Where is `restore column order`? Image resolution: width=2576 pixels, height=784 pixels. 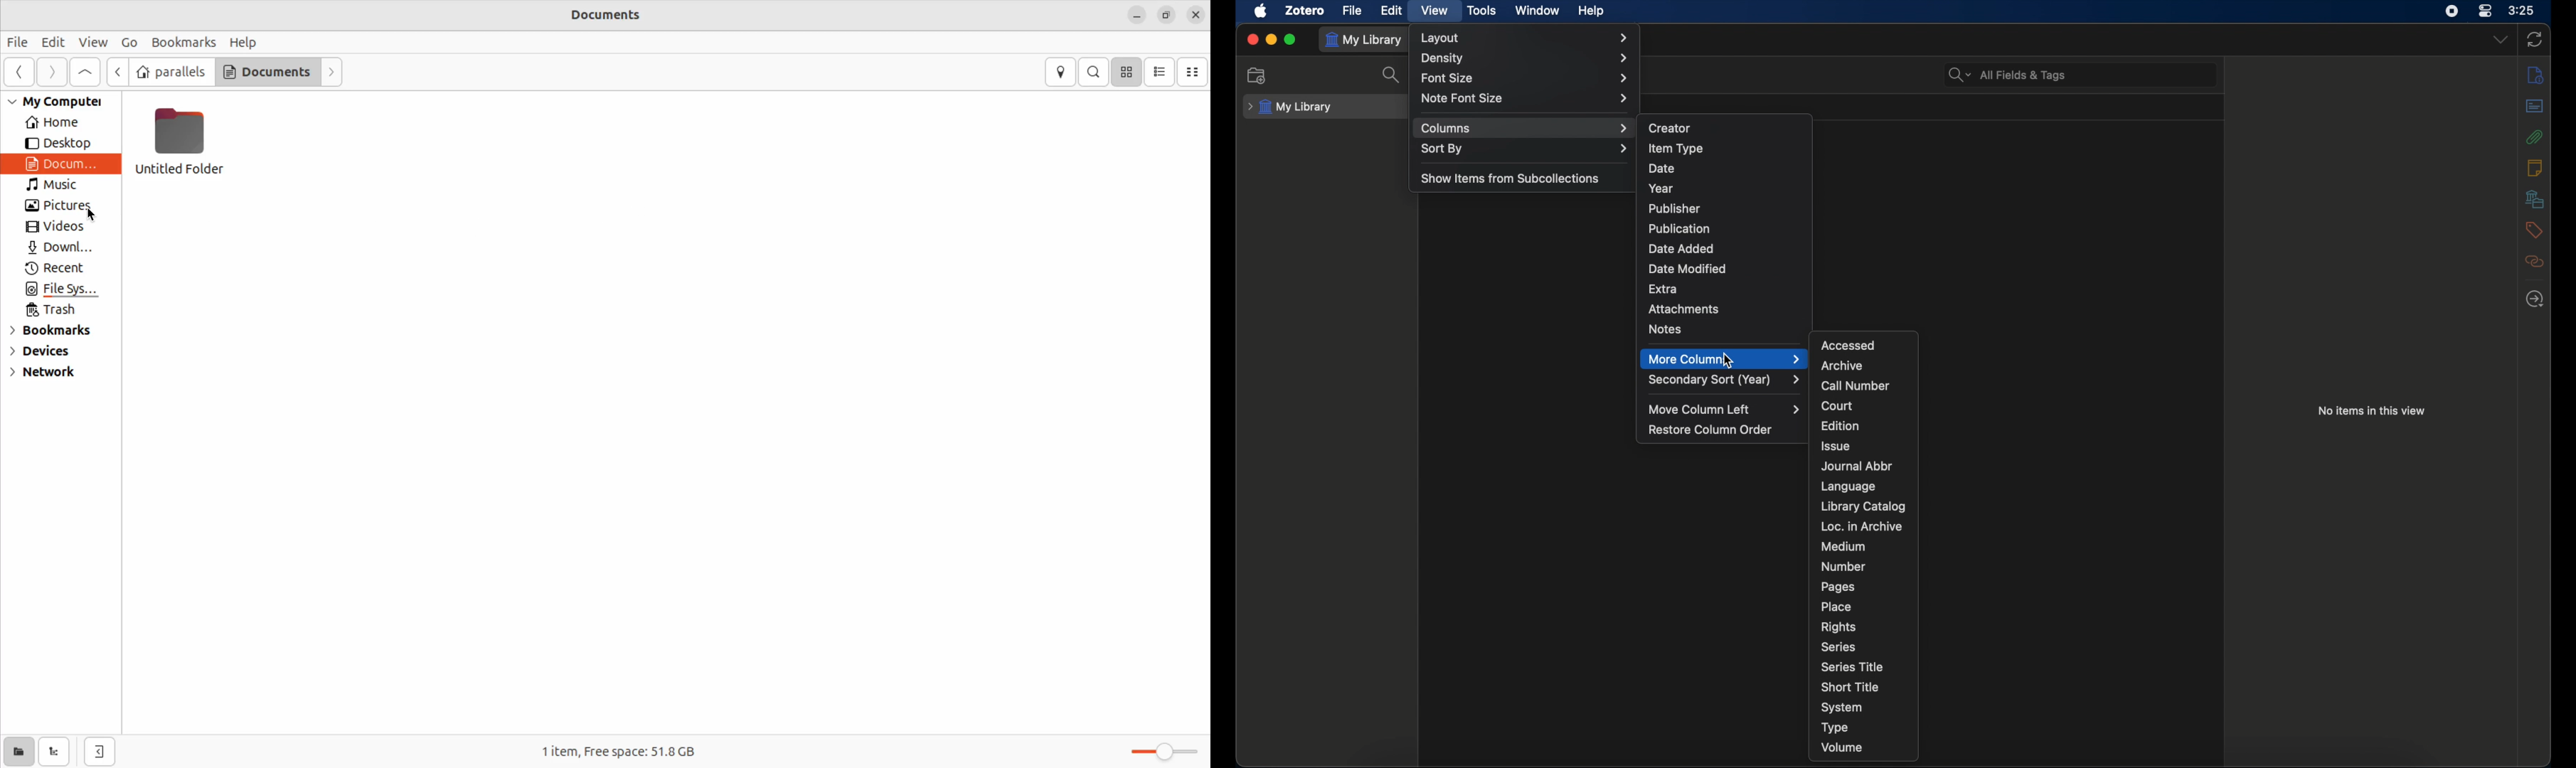
restore column order is located at coordinates (1710, 430).